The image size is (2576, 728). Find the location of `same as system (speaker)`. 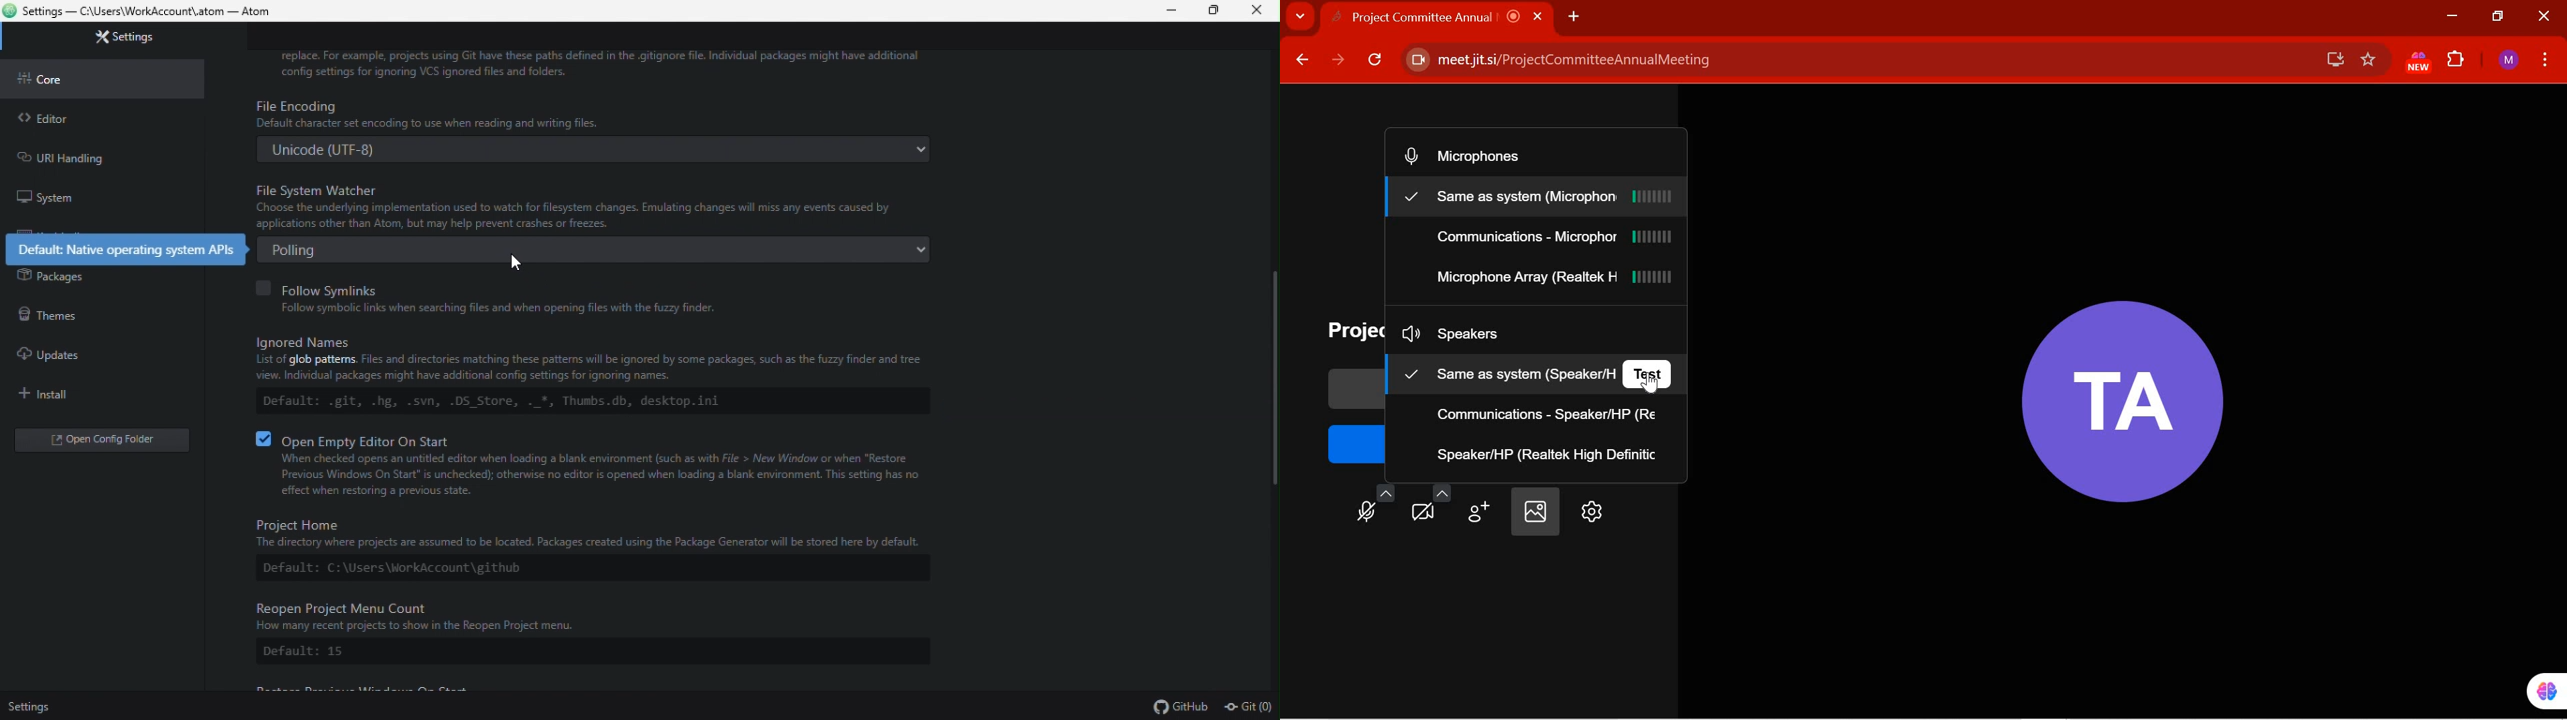

same as system (speaker) is located at coordinates (1505, 372).